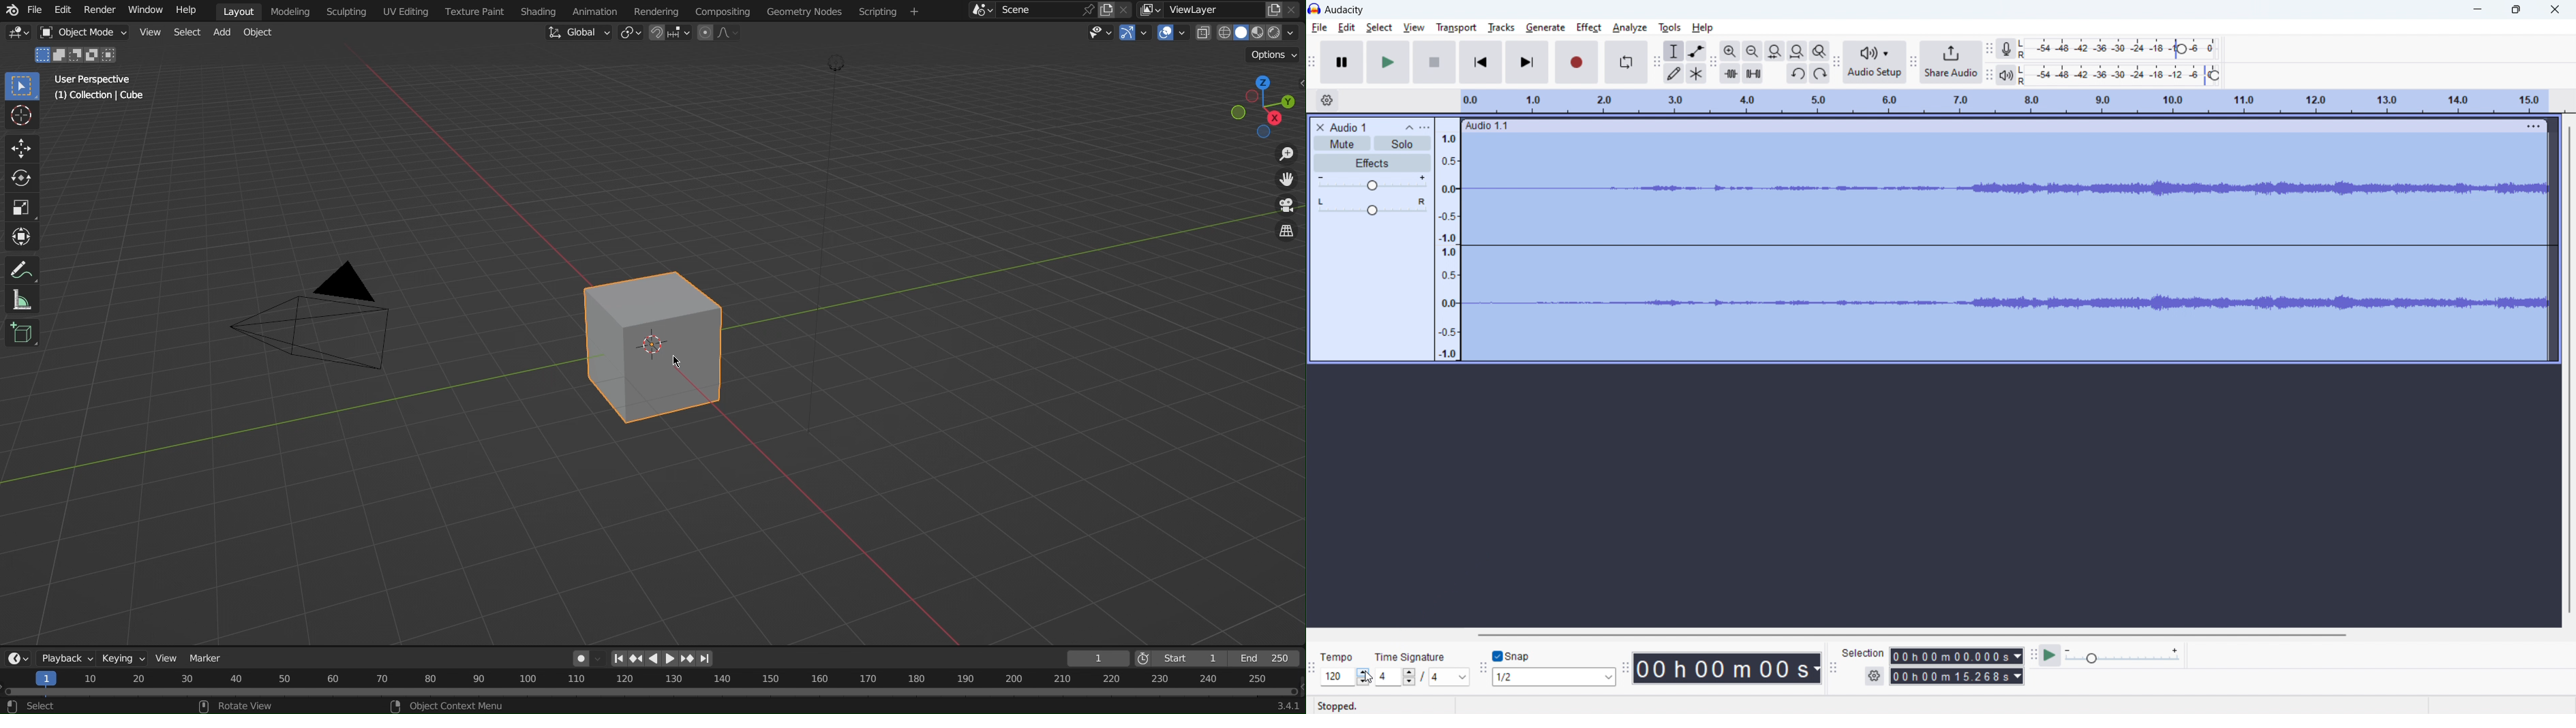 Image resolution: width=2576 pixels, height=728 pixels. Describe the element at coordinates (1528, 62) in the screenshot. I see `skip to last` at that location.